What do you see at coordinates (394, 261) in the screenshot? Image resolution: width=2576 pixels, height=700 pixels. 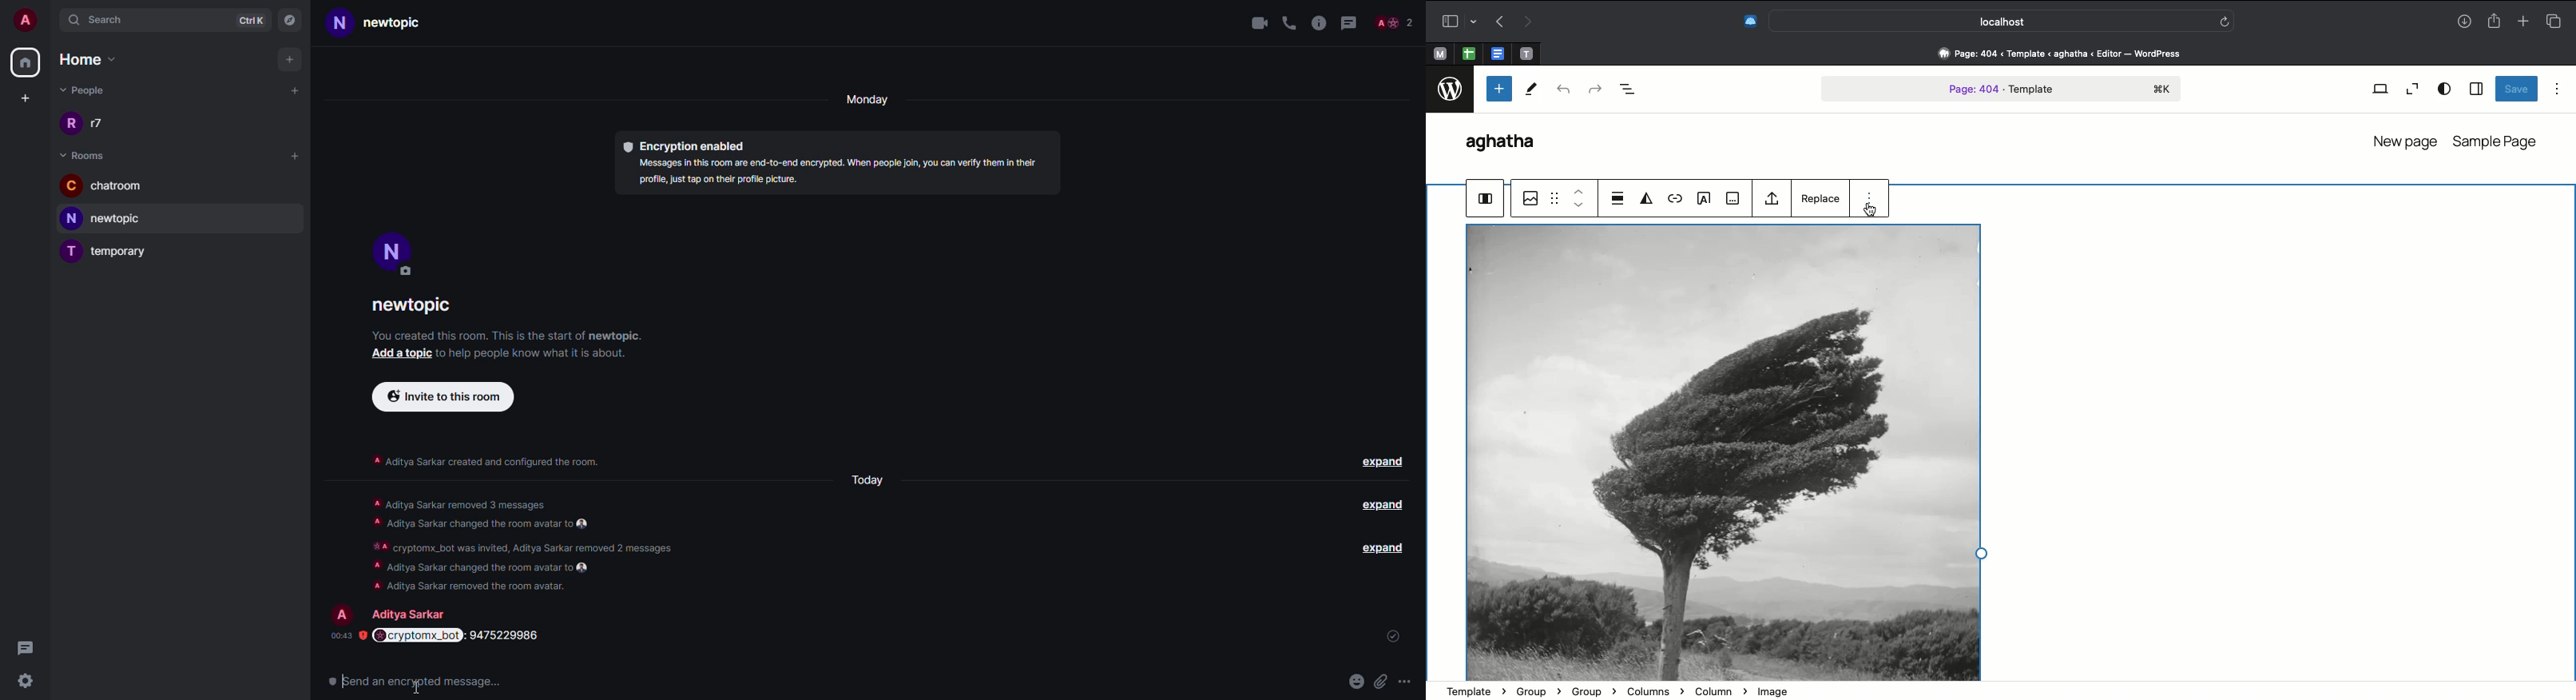 I see `profile` at bounding box center [394, 261].